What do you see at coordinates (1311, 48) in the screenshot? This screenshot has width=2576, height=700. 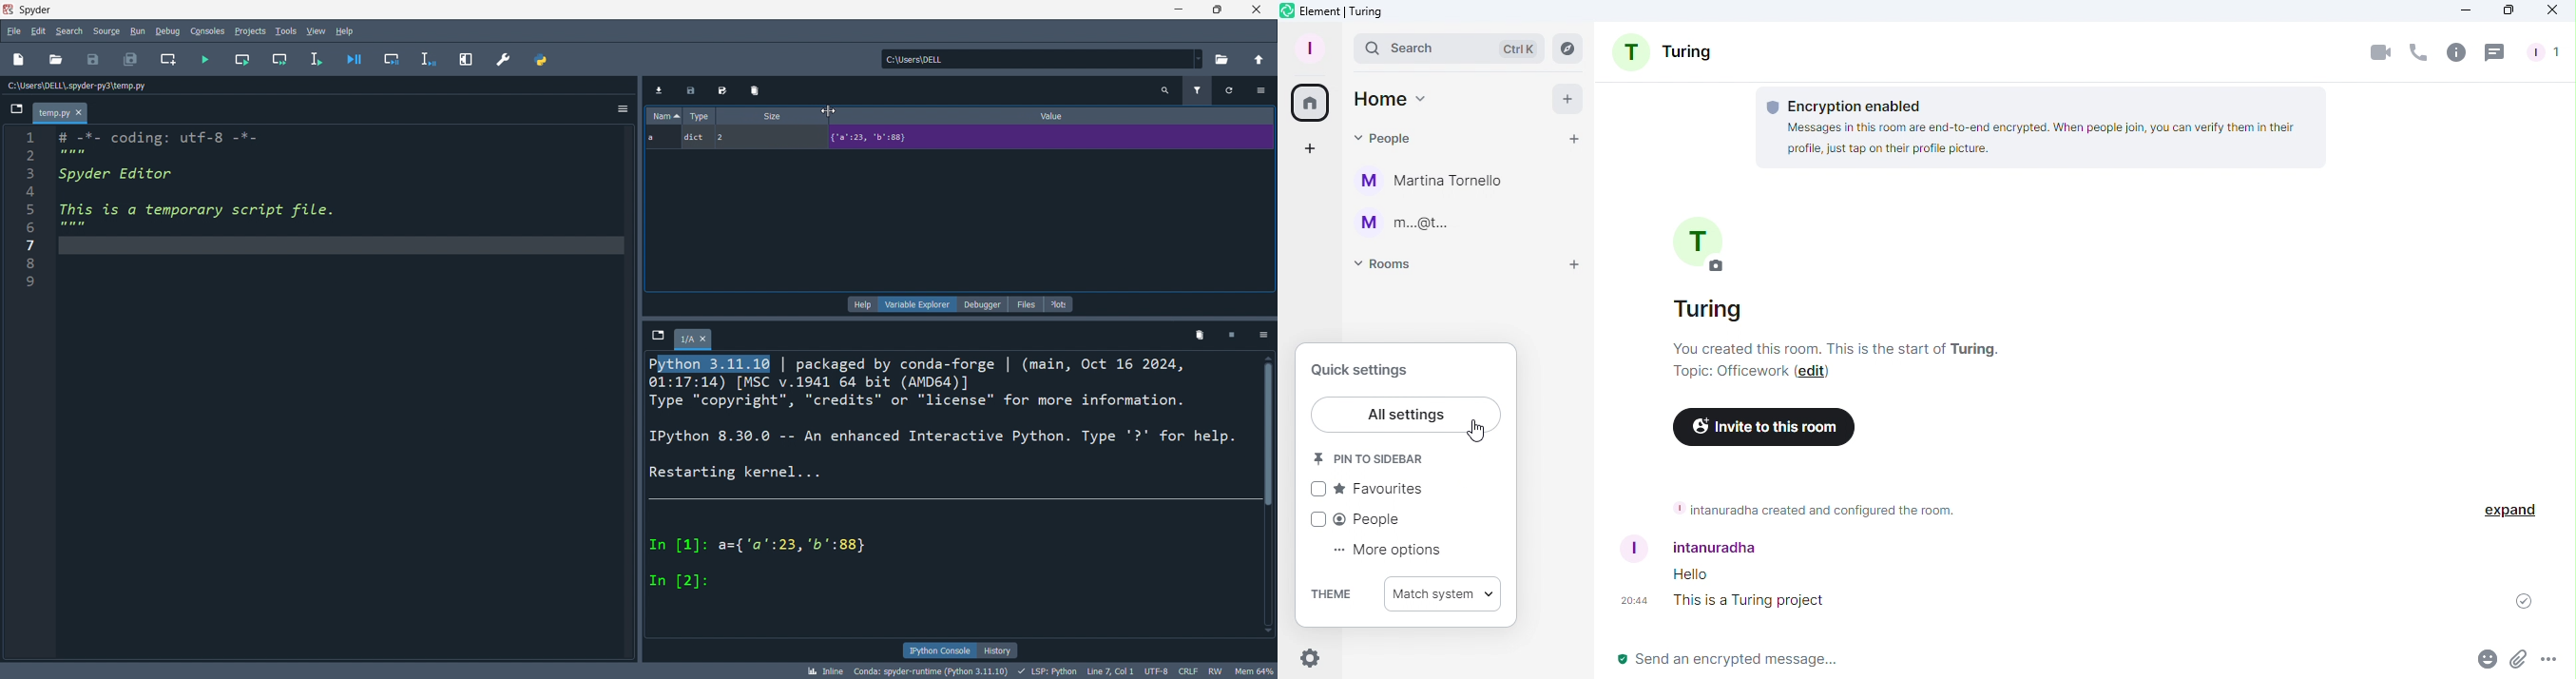 I see `Profile` at bounding box center [1311, 48].